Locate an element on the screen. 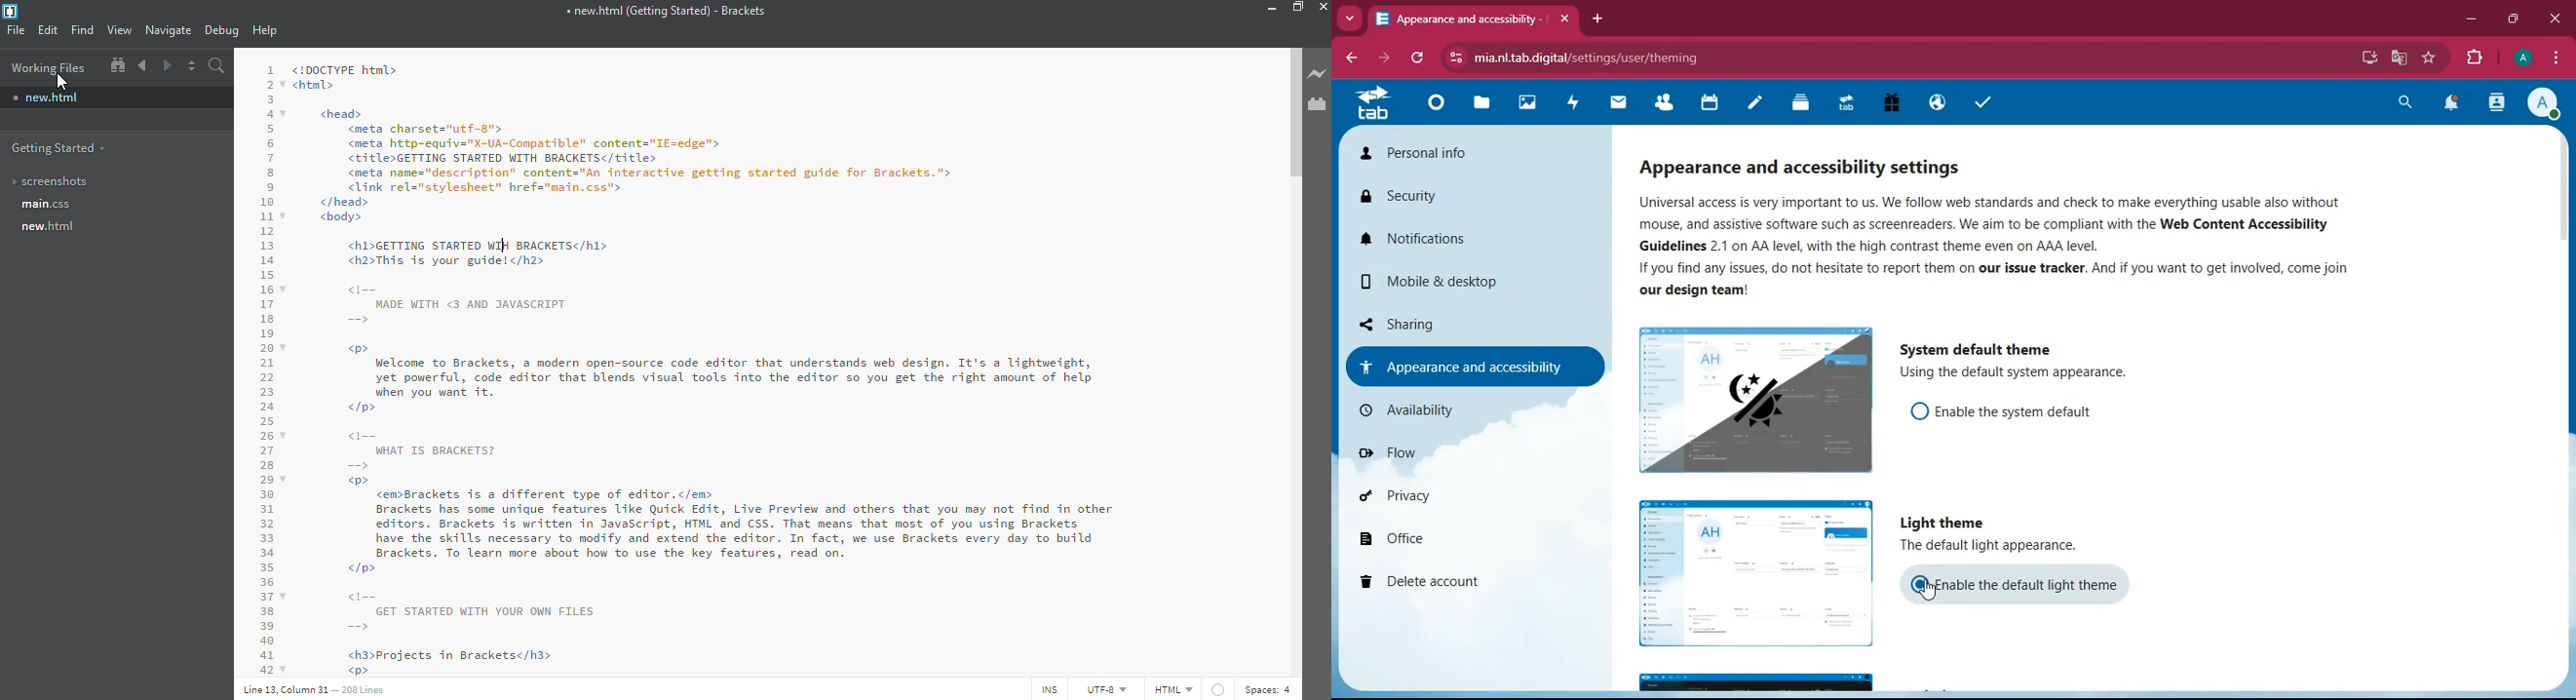 This screenshot has height=700, width=2576. desktop is located at coordinates (2362, 57).